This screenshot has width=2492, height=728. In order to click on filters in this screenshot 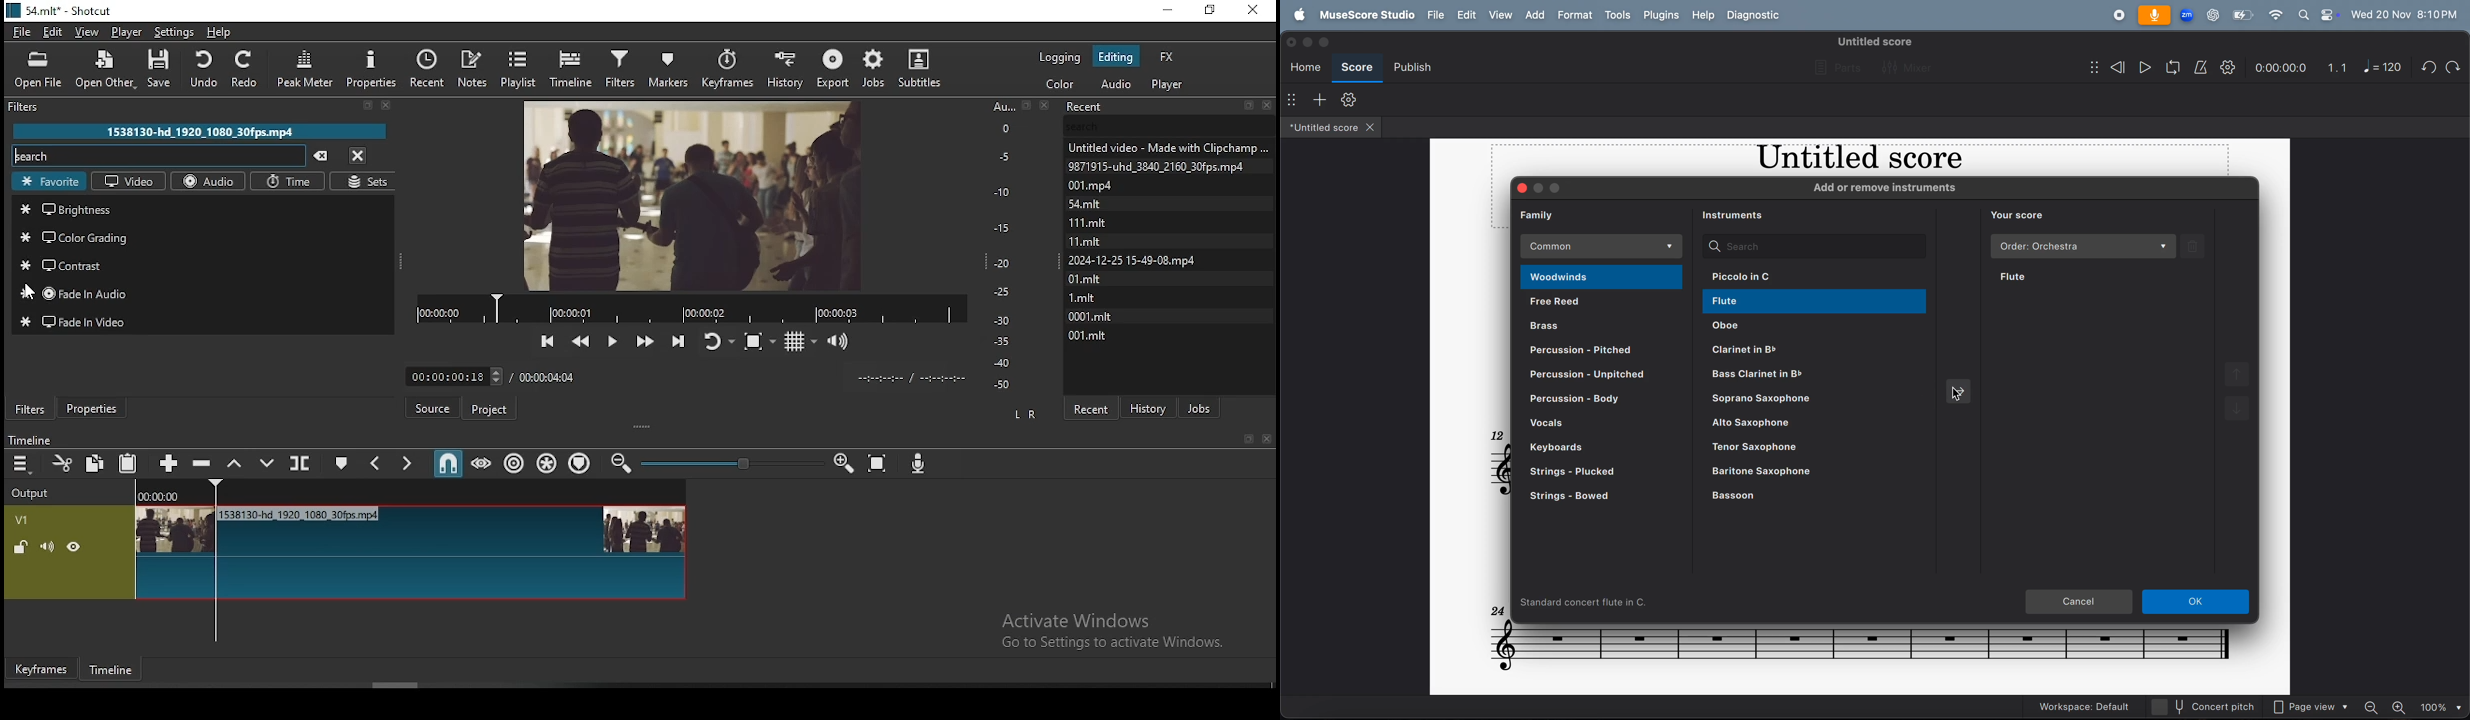, I will do `click(31, 408)`.